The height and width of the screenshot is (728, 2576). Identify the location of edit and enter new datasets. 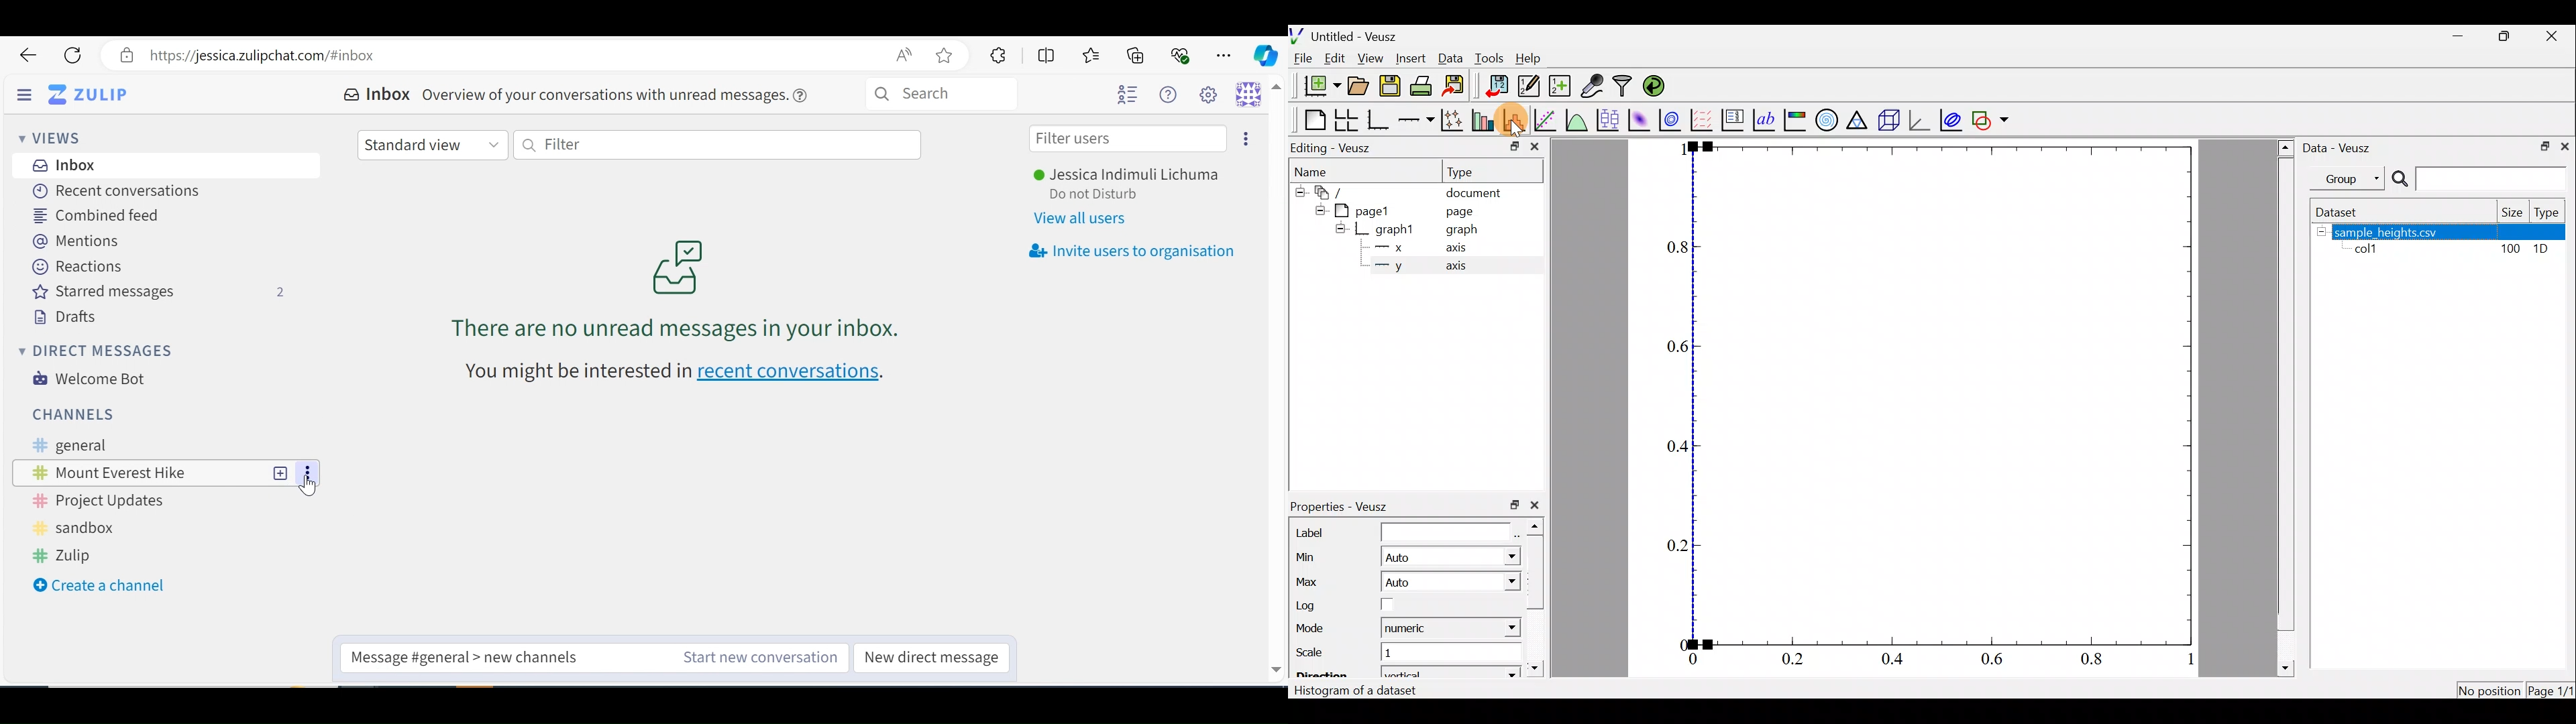
(1529, 86).